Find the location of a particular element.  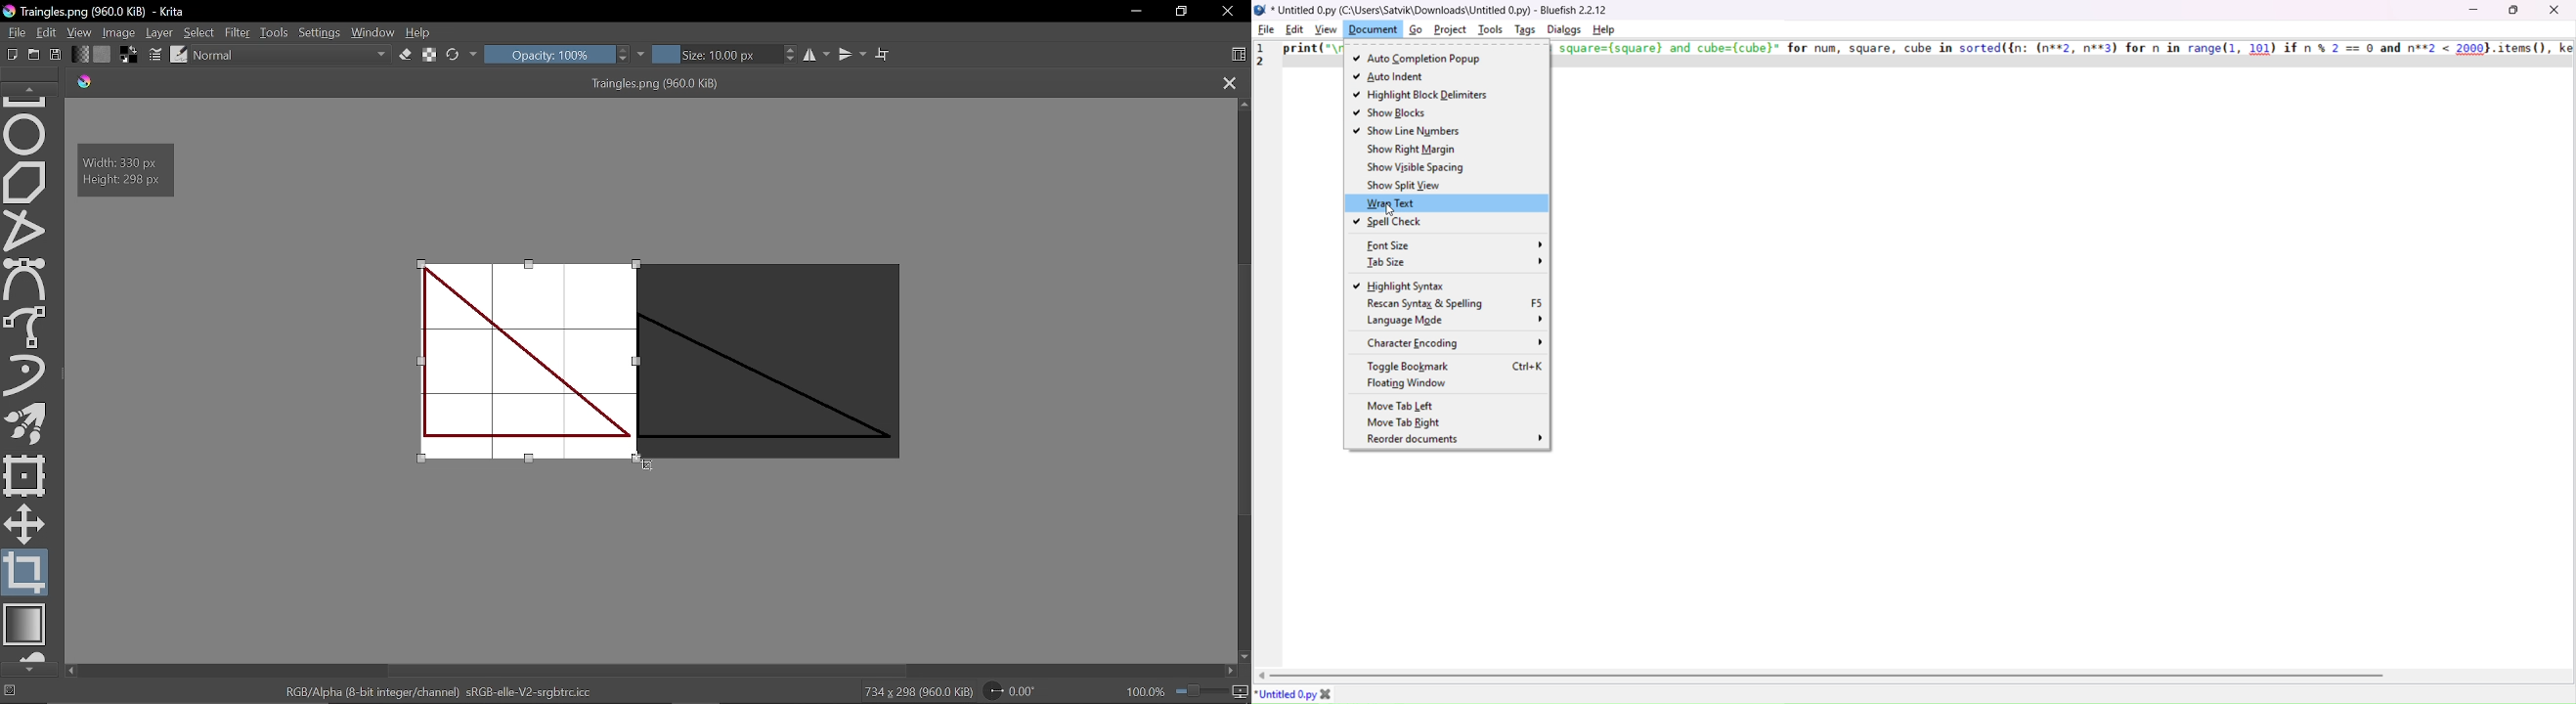

wrap text is located at coordinates (1390, 204).